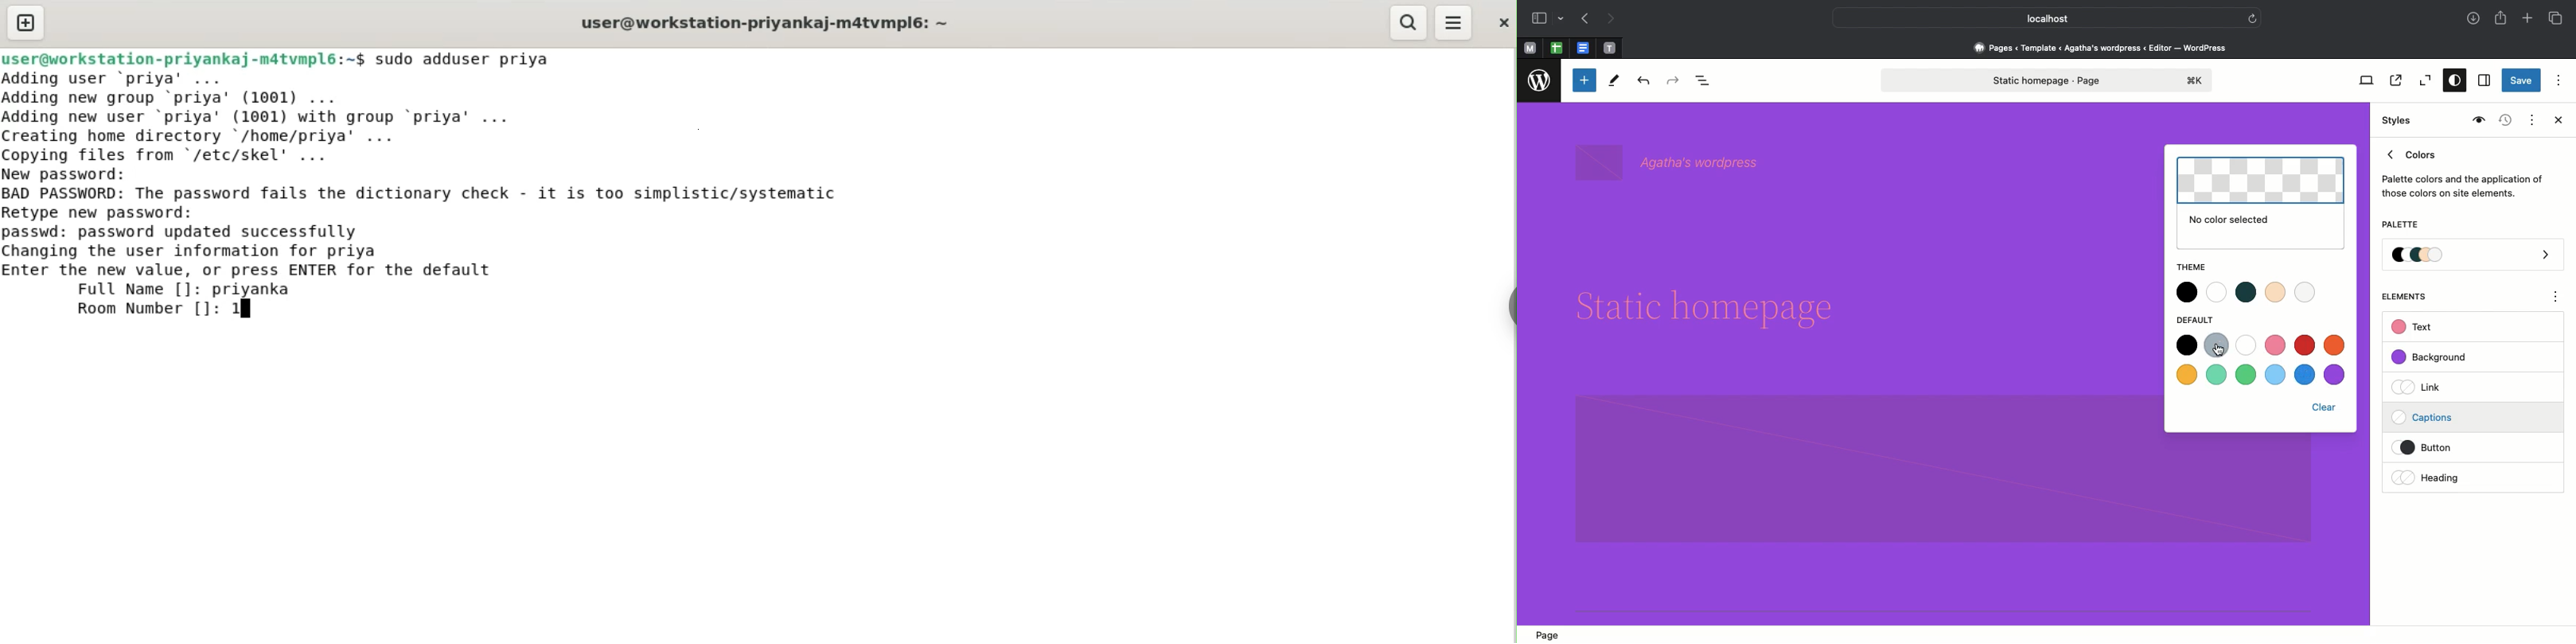  Describe the element at coordinates (1550, 633) in the screenshot. I see `Page` at that location.